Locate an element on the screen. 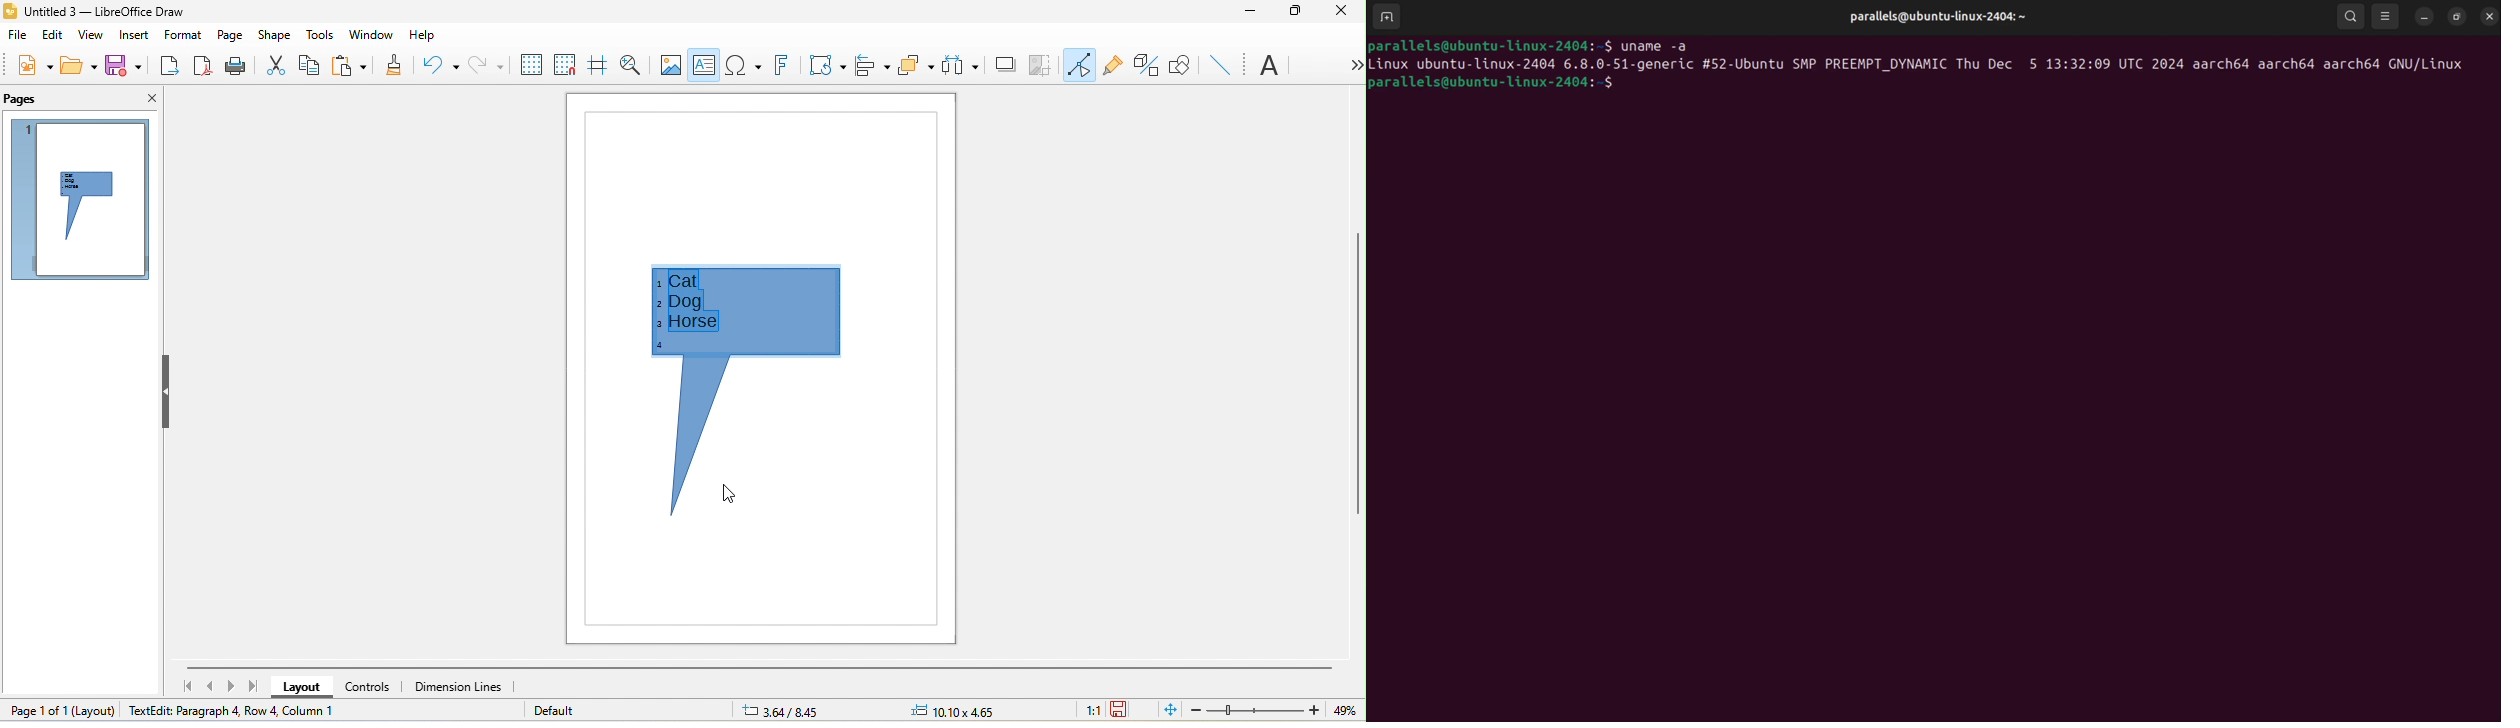  save is located at coordinates (123, 66).